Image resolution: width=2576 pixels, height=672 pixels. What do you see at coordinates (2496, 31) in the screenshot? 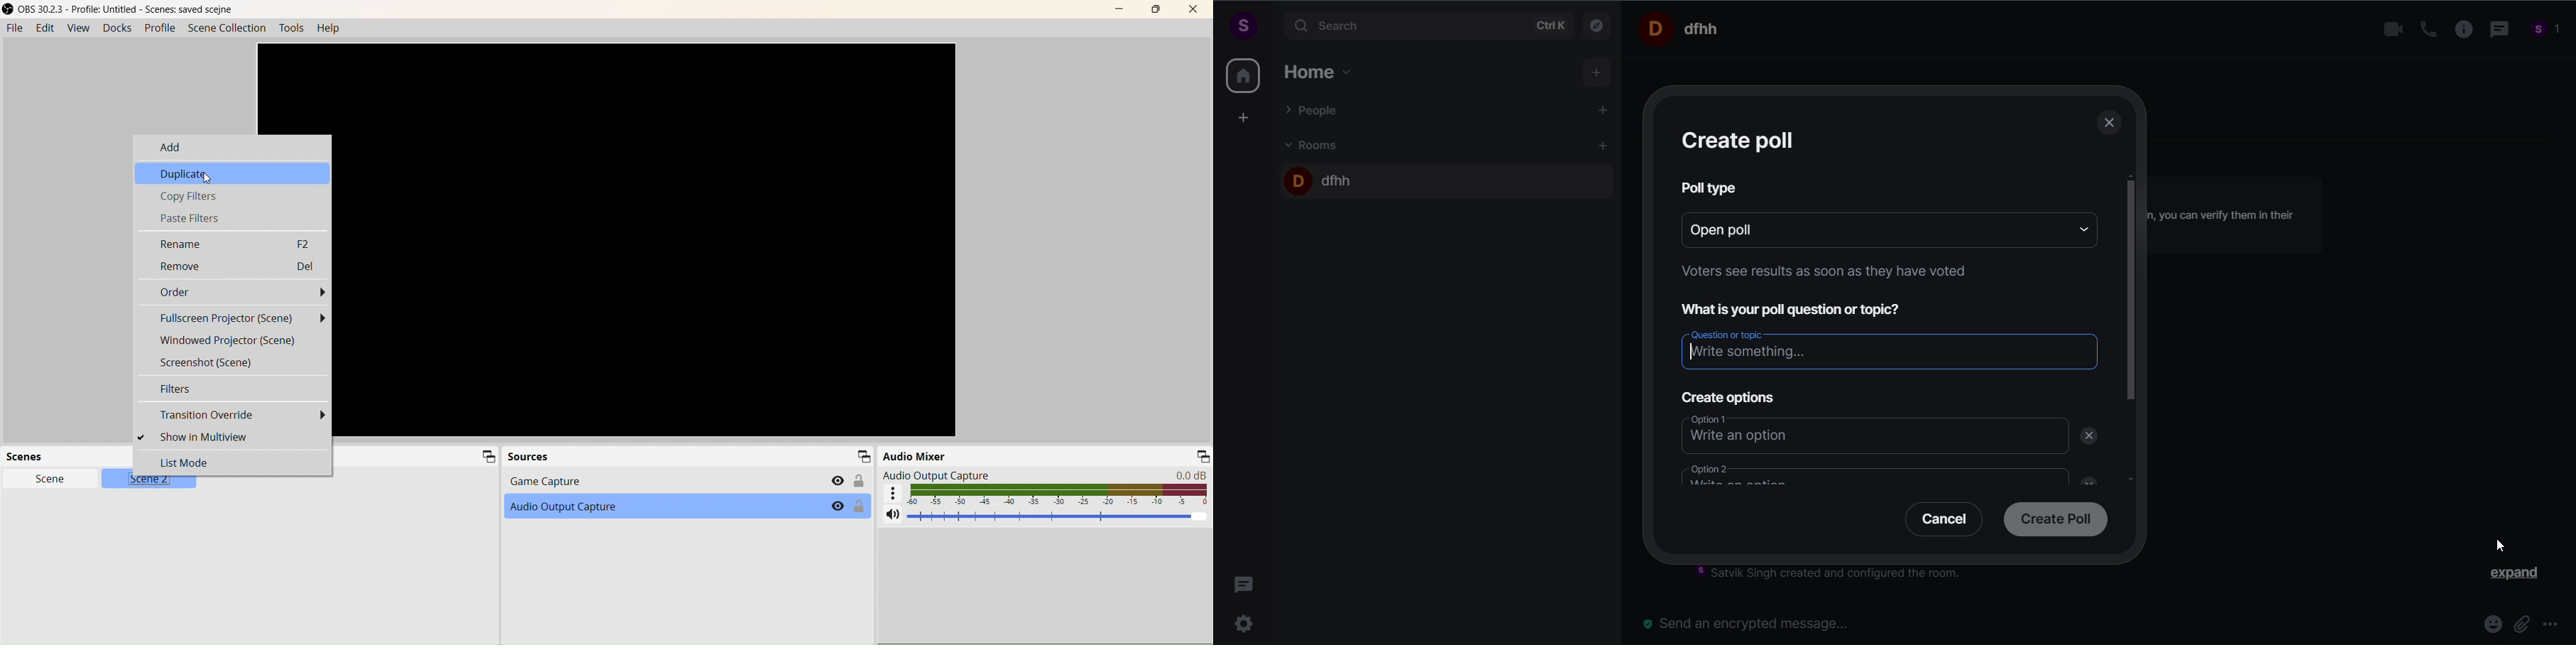
I see `thread` at bounding box center [2496, 31].